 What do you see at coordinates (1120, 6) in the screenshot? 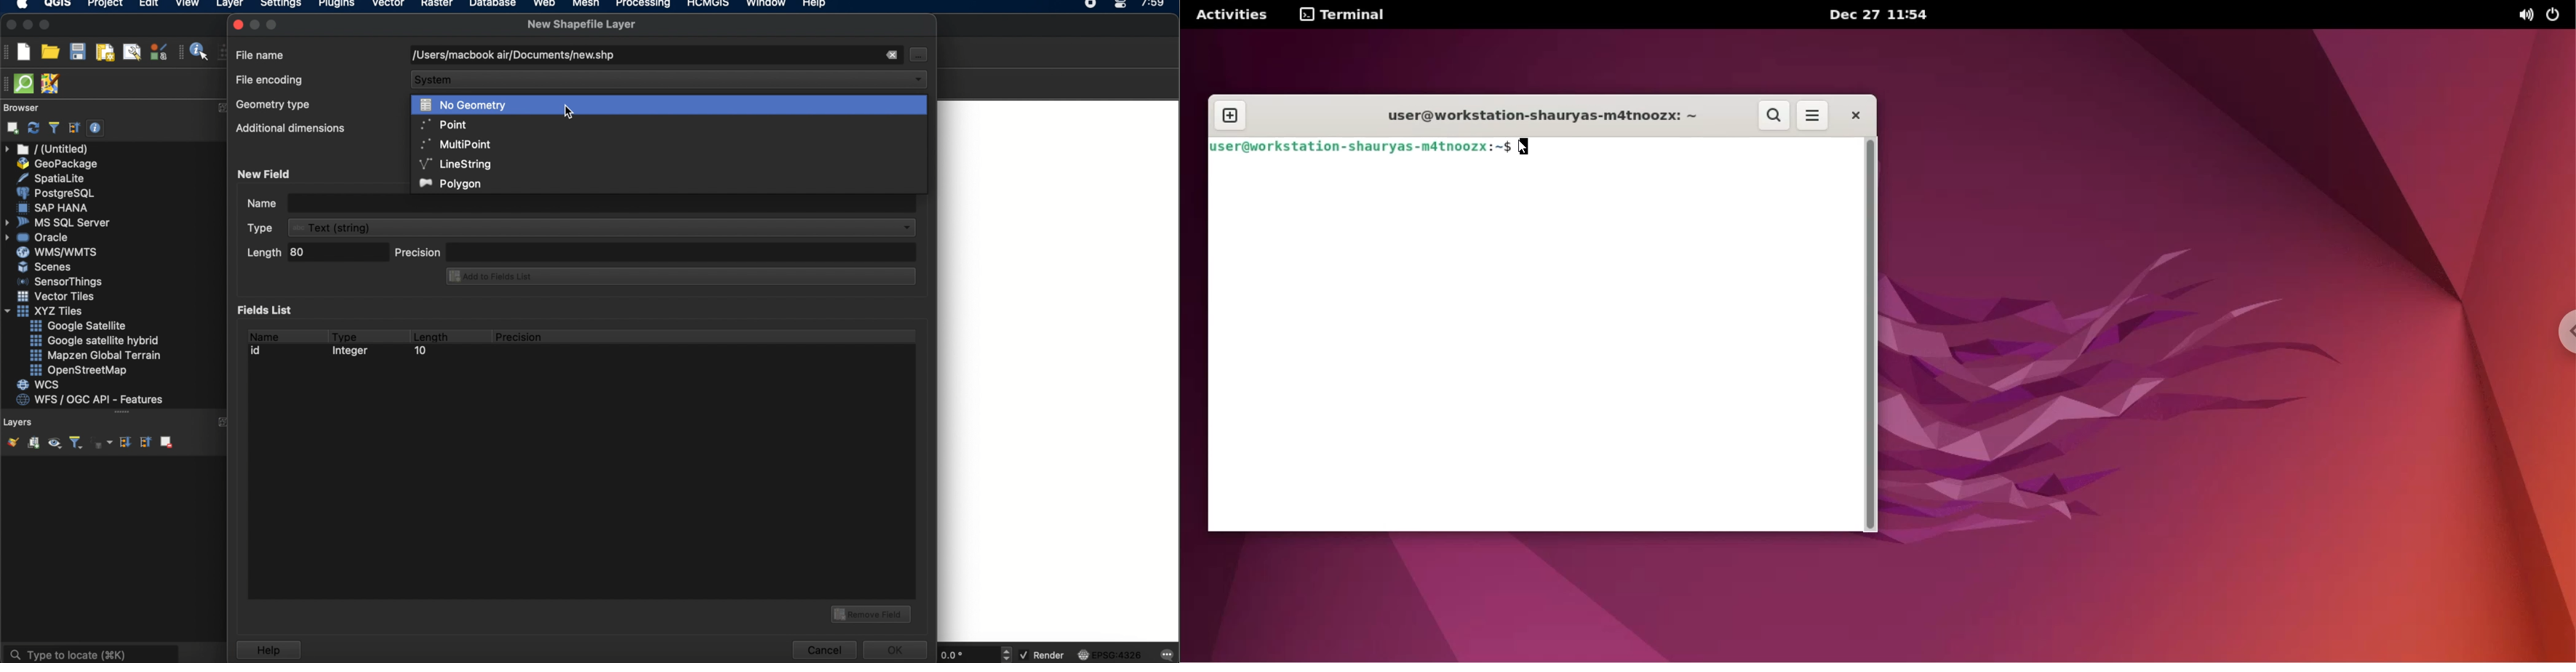
I see `control center macOS` at bounding box center [1120, 6].